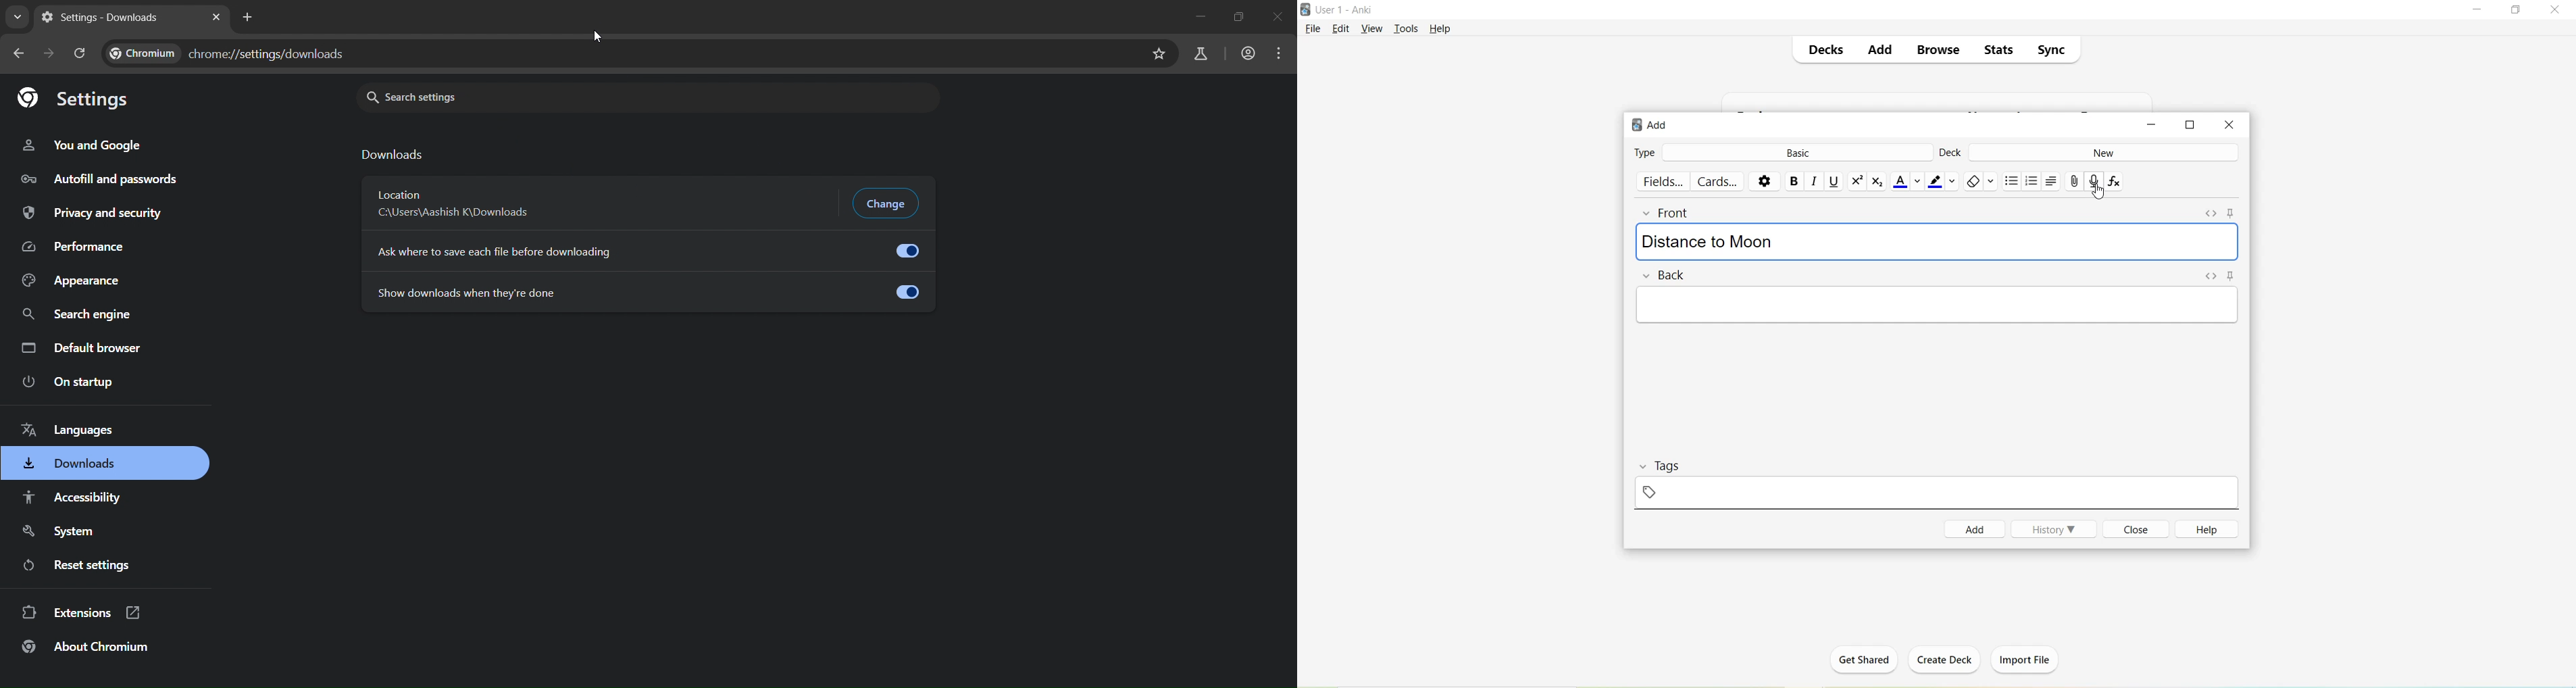 Image resolution: width=2576 pixels, height=700 pixels. I want to click on Options, so click(1764, 181).